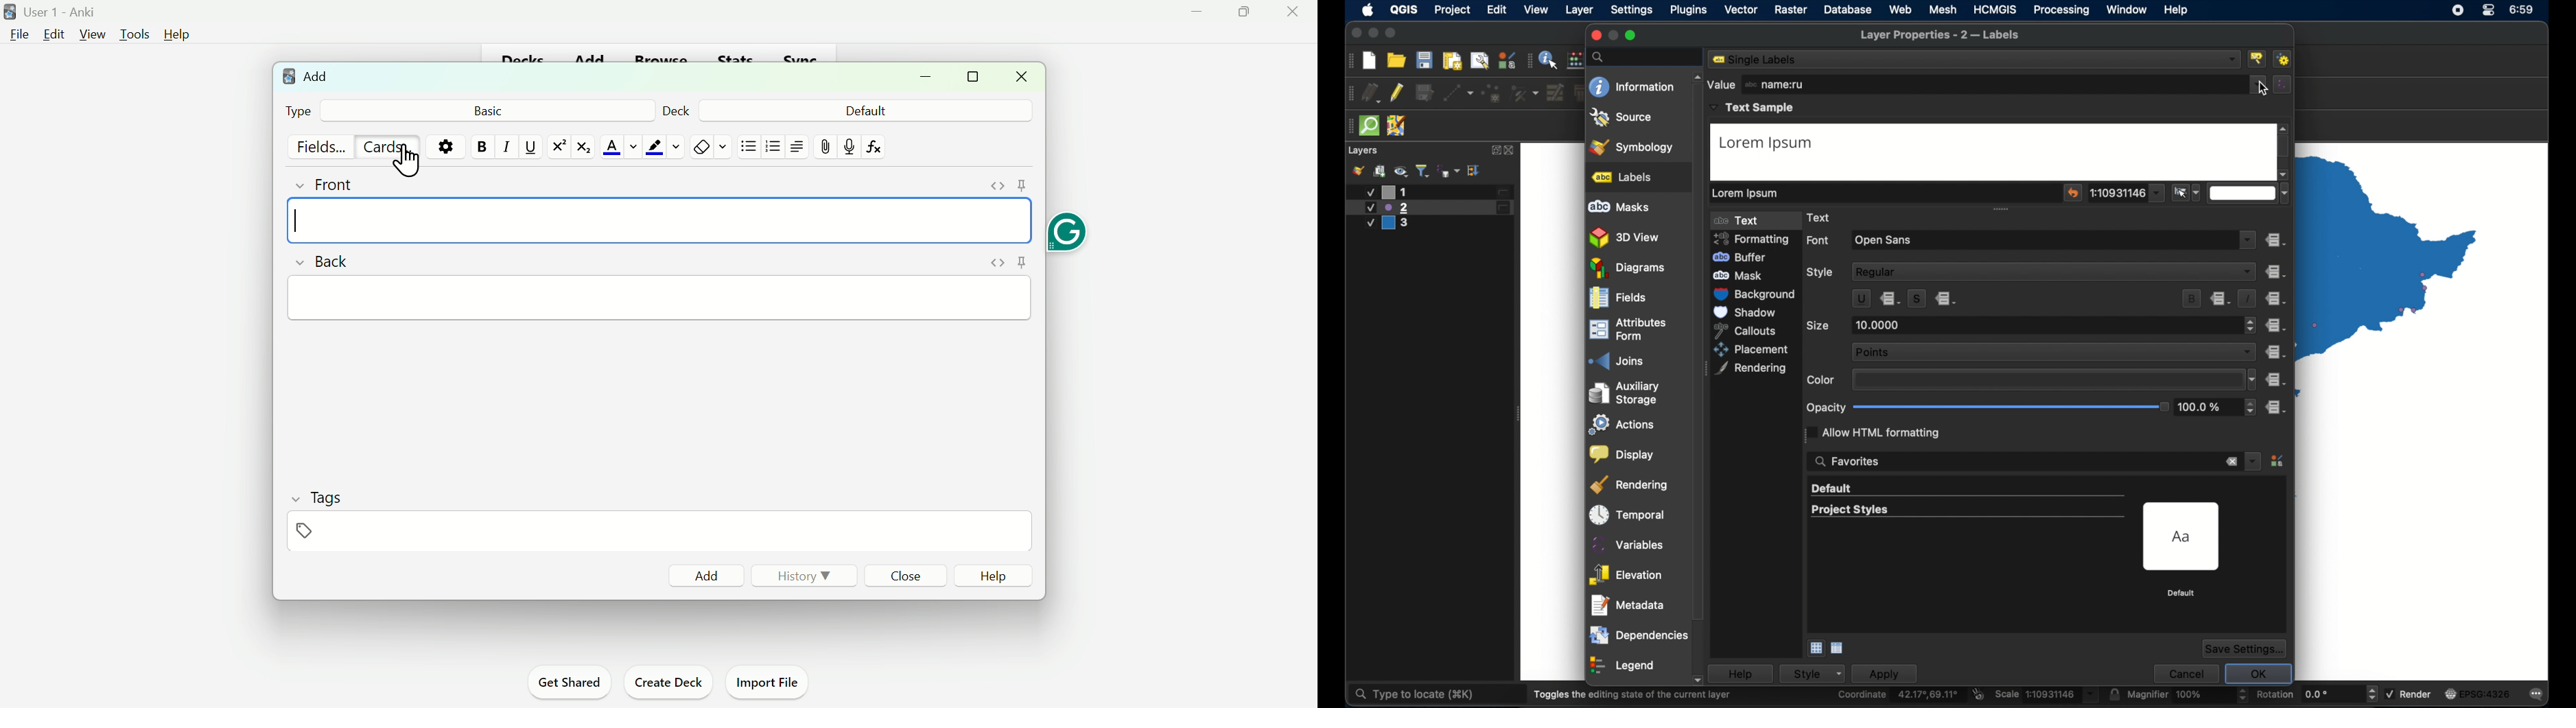 The image size is (2576, 728). Describe the element at coordinates (1453, 62) in the screenshot. I see `print layout` at that location.